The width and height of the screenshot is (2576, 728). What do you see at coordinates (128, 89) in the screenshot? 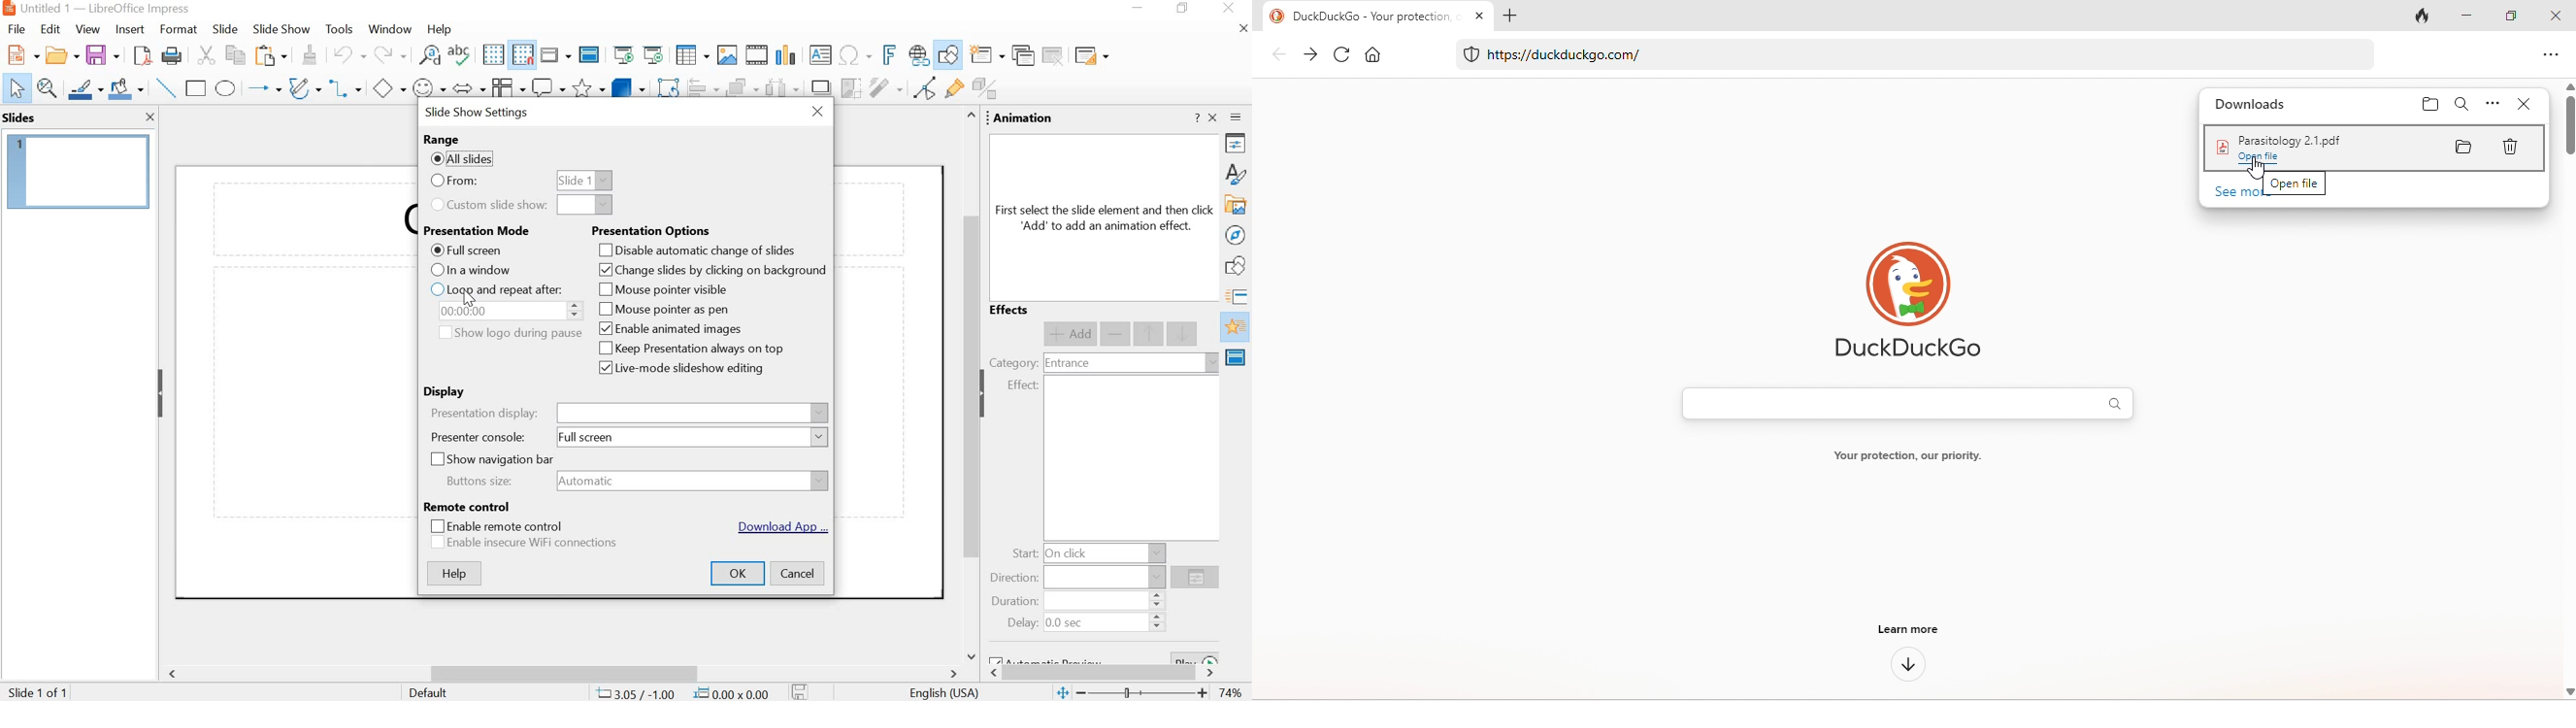
I see `fill color` at bounding box center [128, 89].